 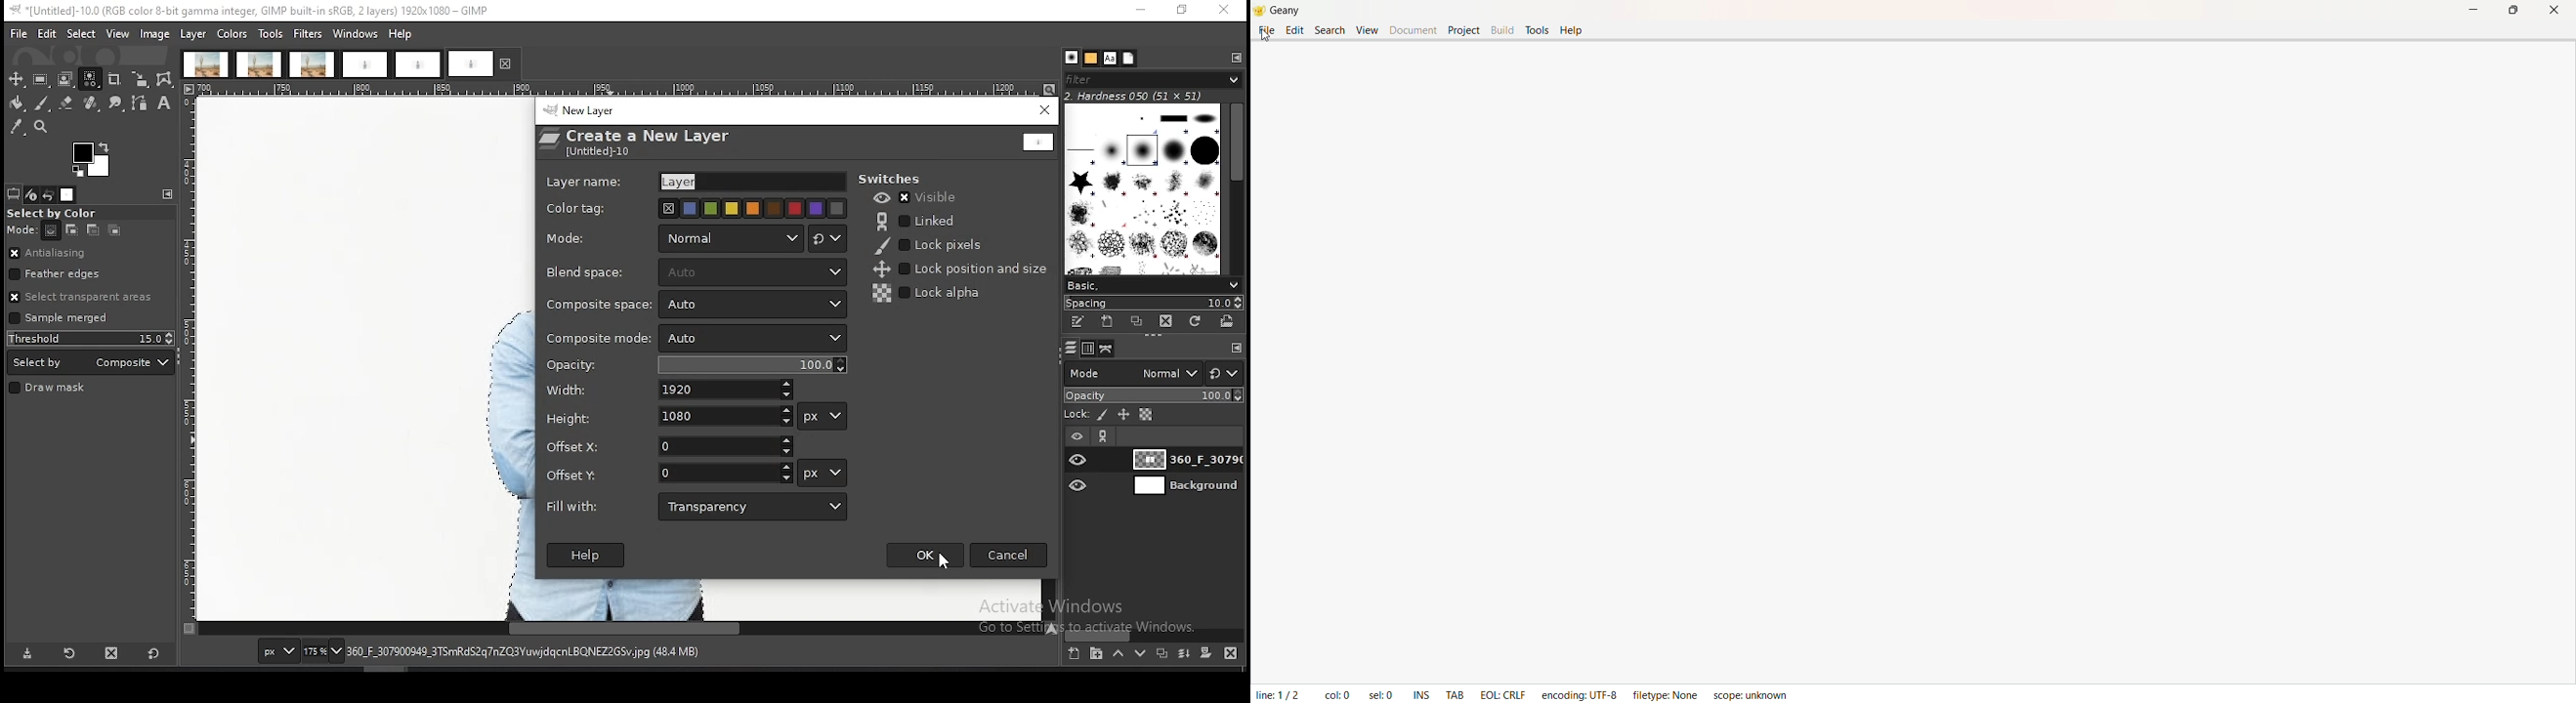 I want to click on select by similar color, so click(x=90, y=79).